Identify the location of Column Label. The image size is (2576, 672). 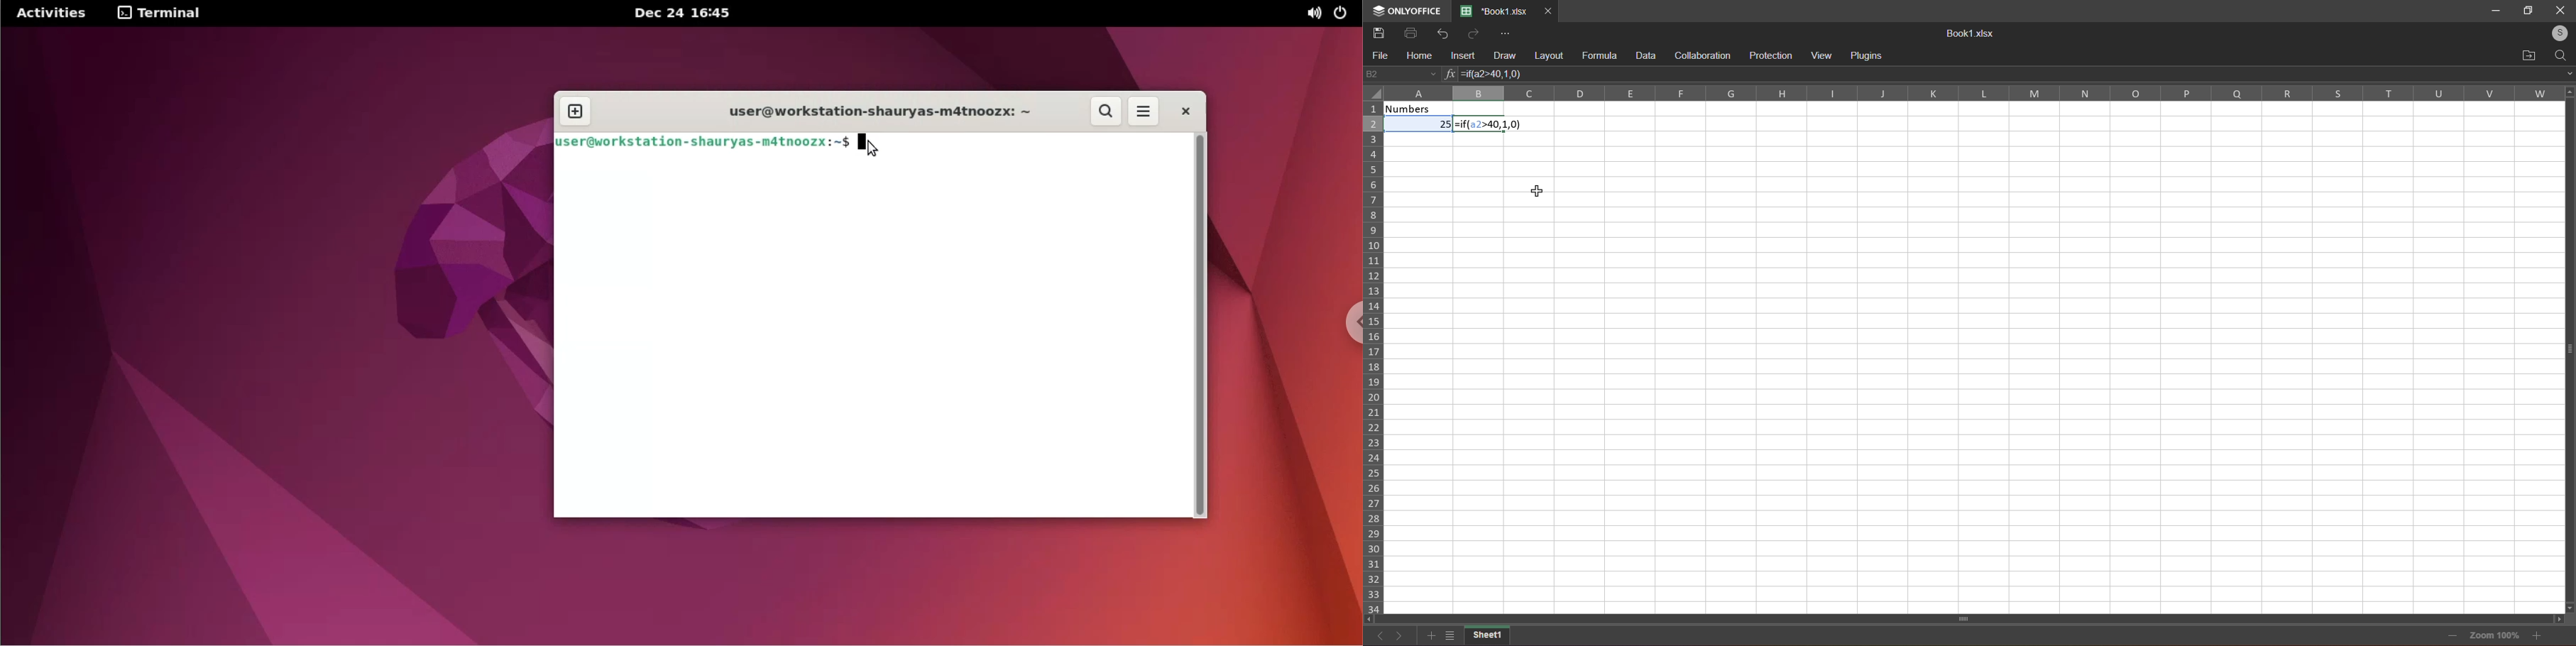
(1966, 93).